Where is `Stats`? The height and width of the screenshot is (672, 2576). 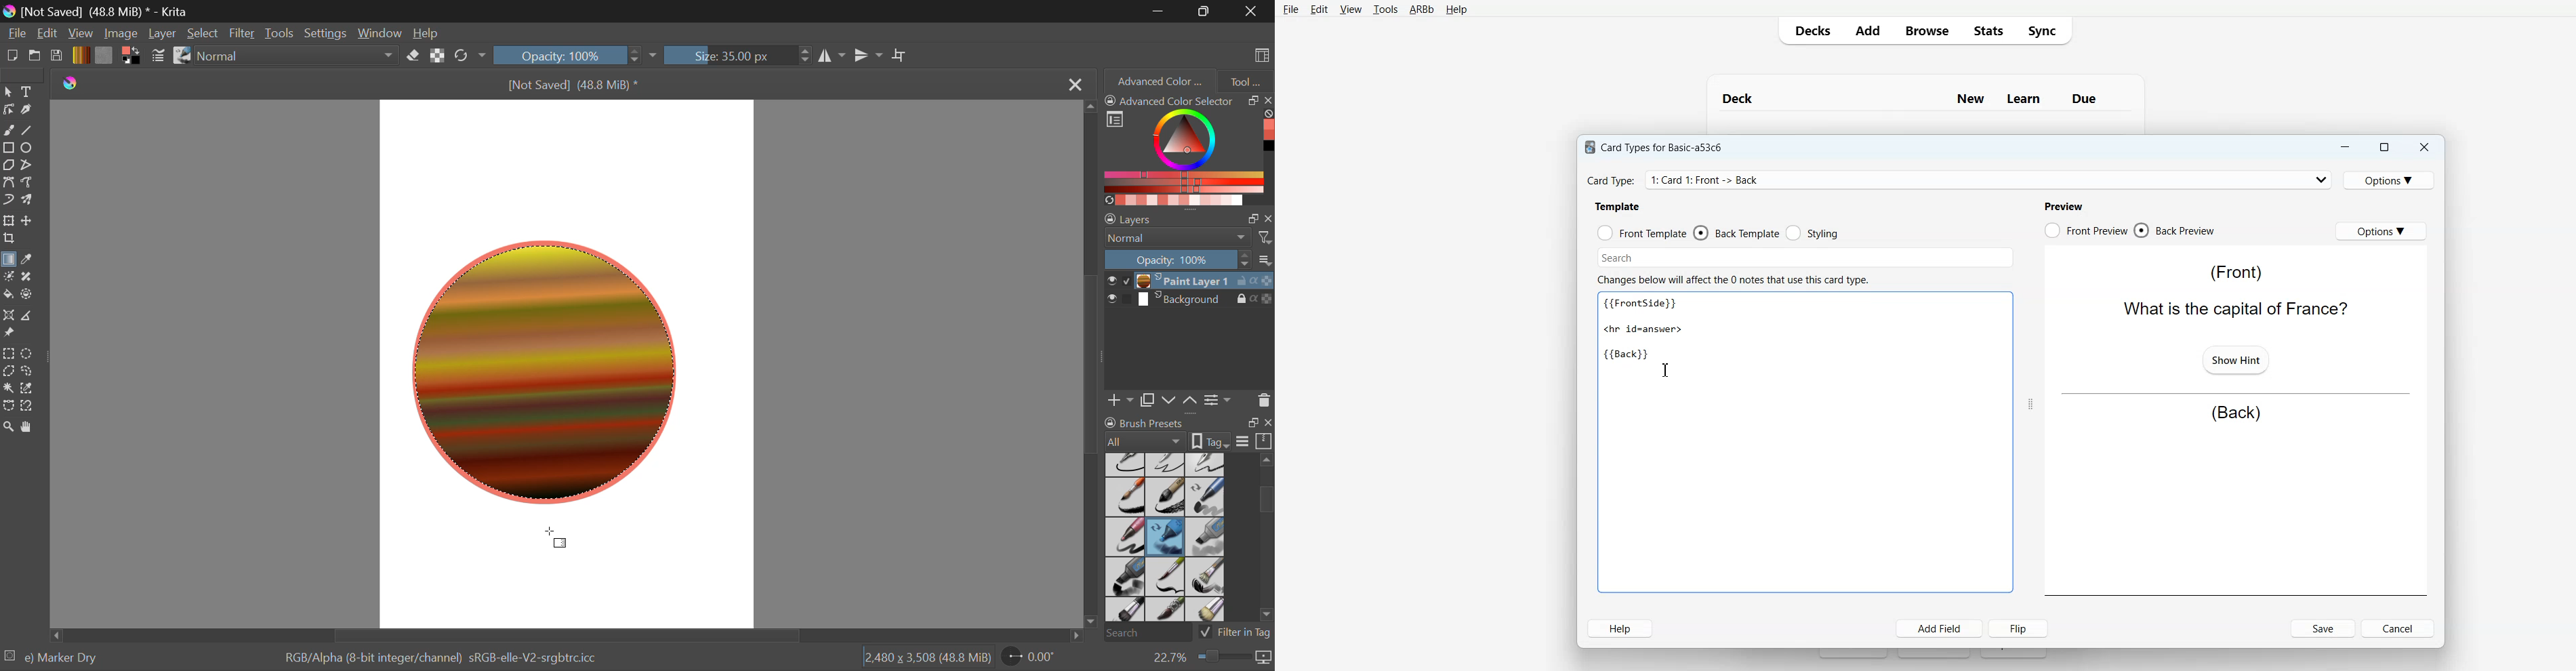 Stats is located at coordinates (1987, 30).